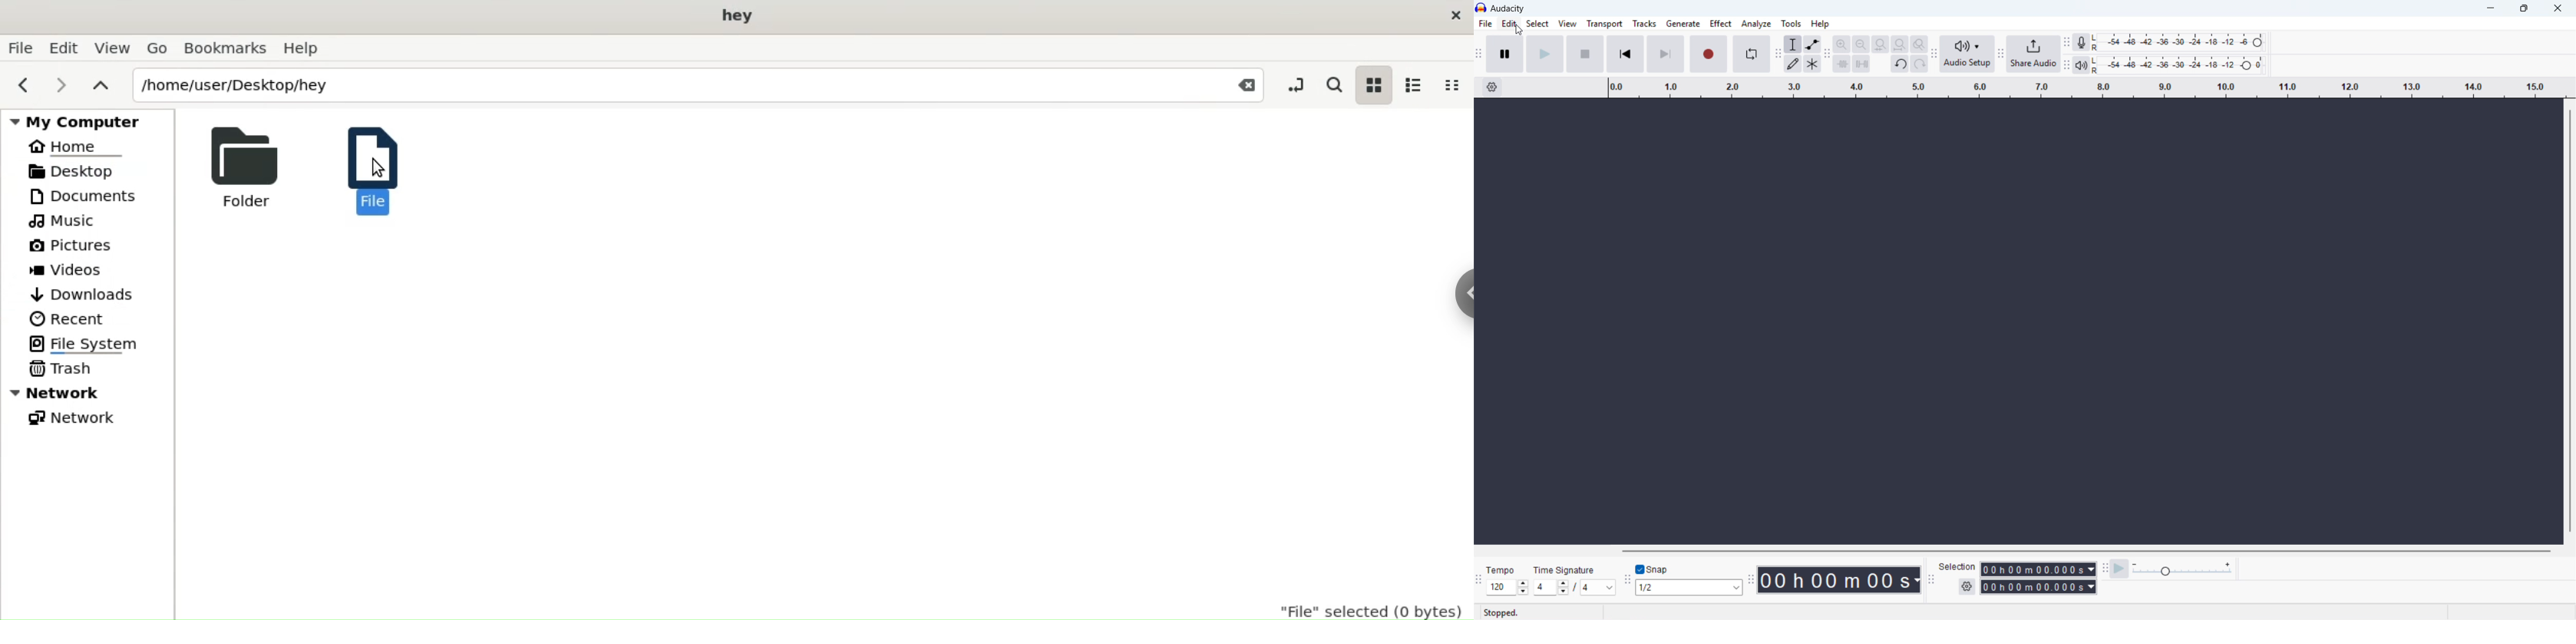  I want to click on stopped, so click(1501, 614).